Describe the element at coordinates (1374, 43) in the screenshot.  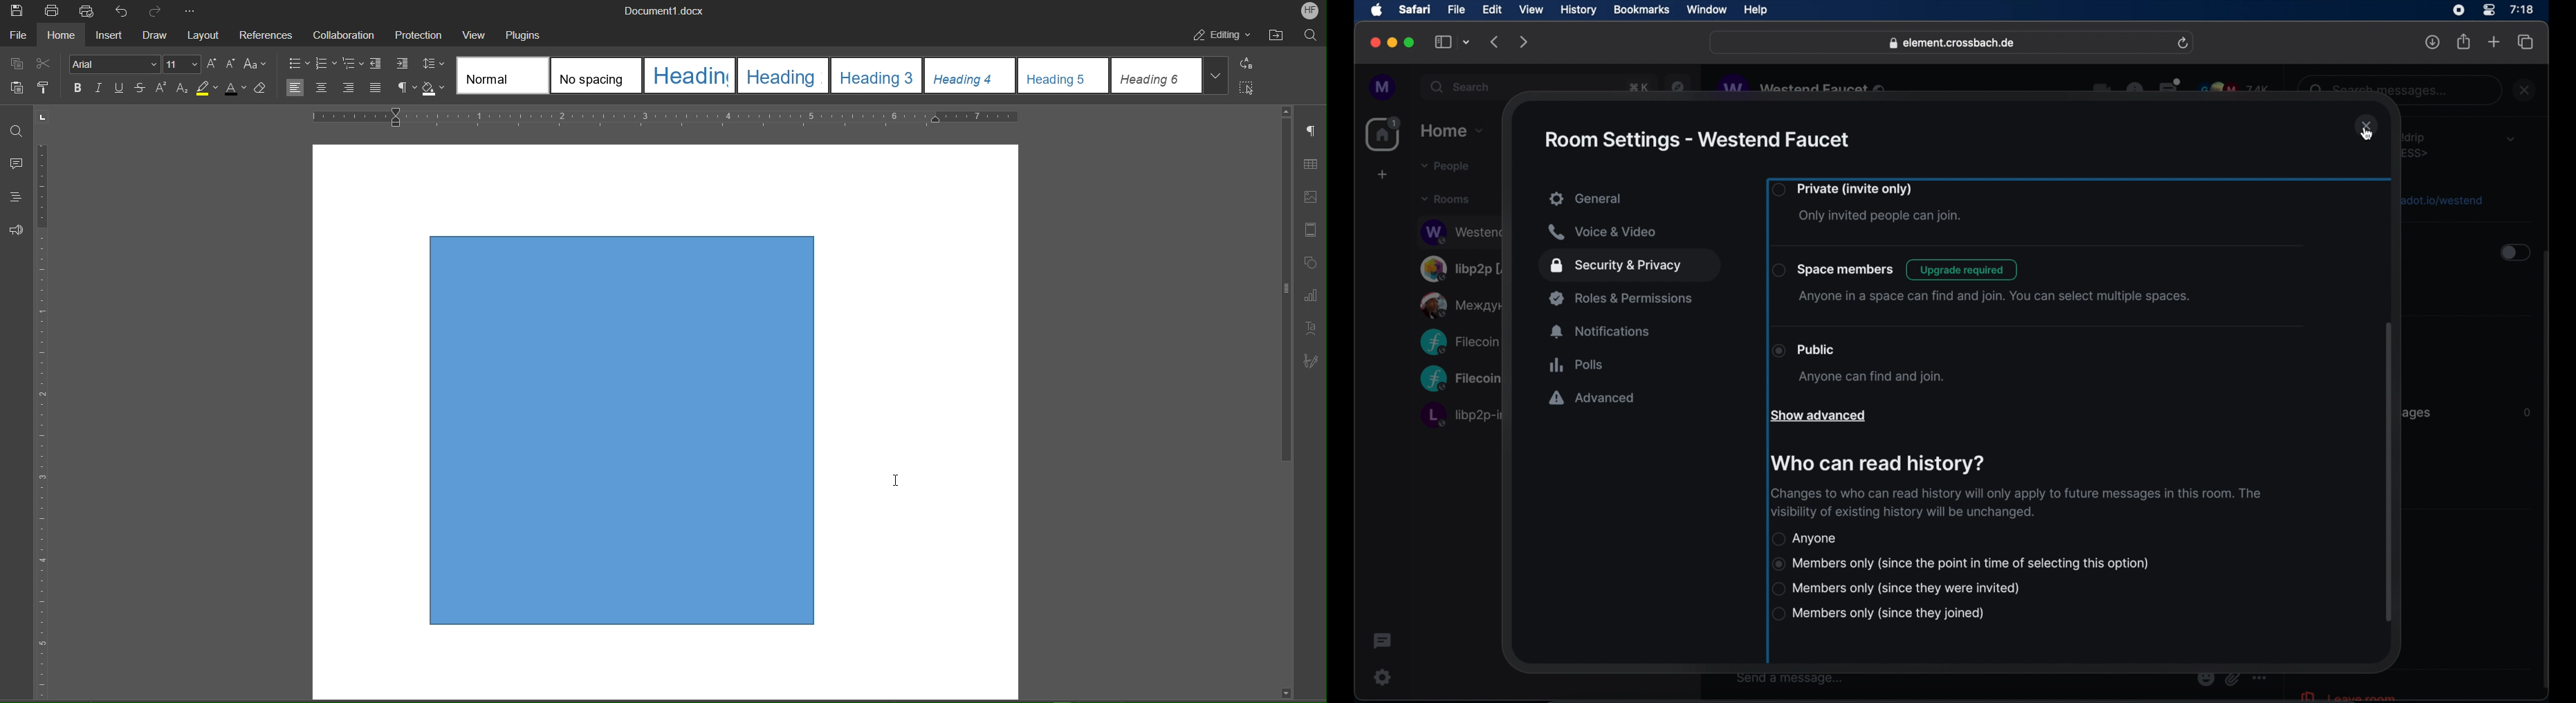
I see `close` at that location.